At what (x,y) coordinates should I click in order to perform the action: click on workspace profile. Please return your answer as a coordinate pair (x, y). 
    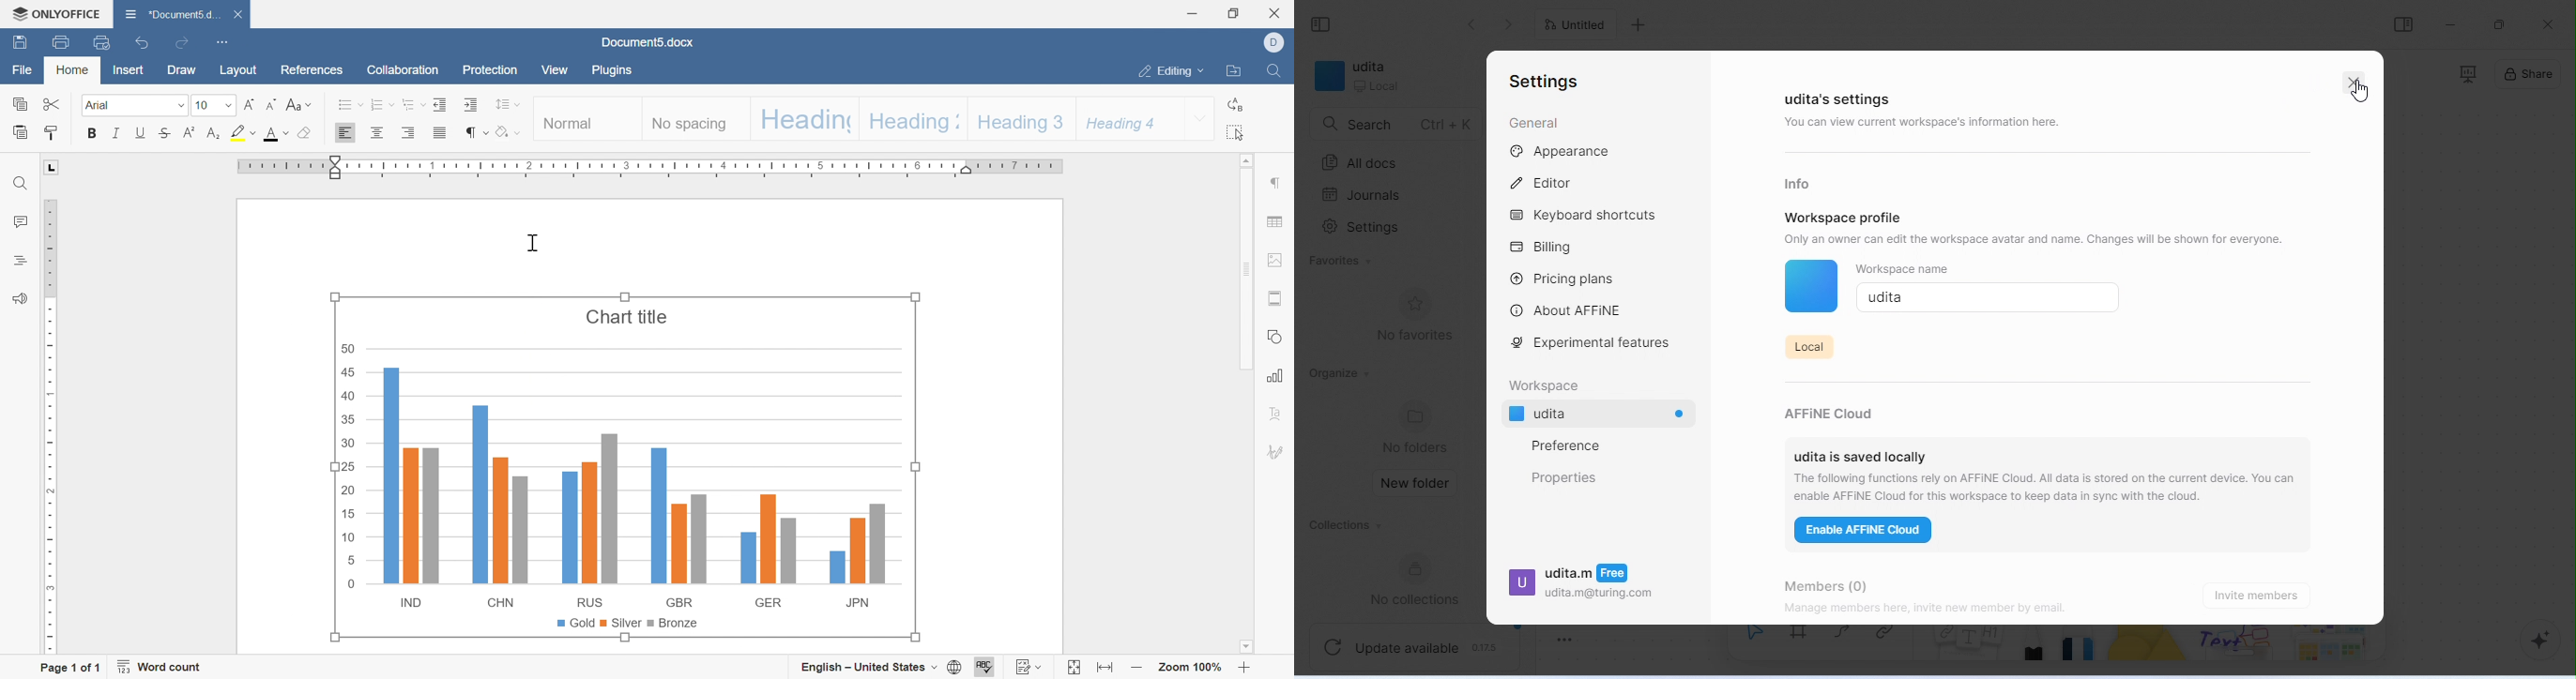
    Looking at the image, I should click on (1844, 217).